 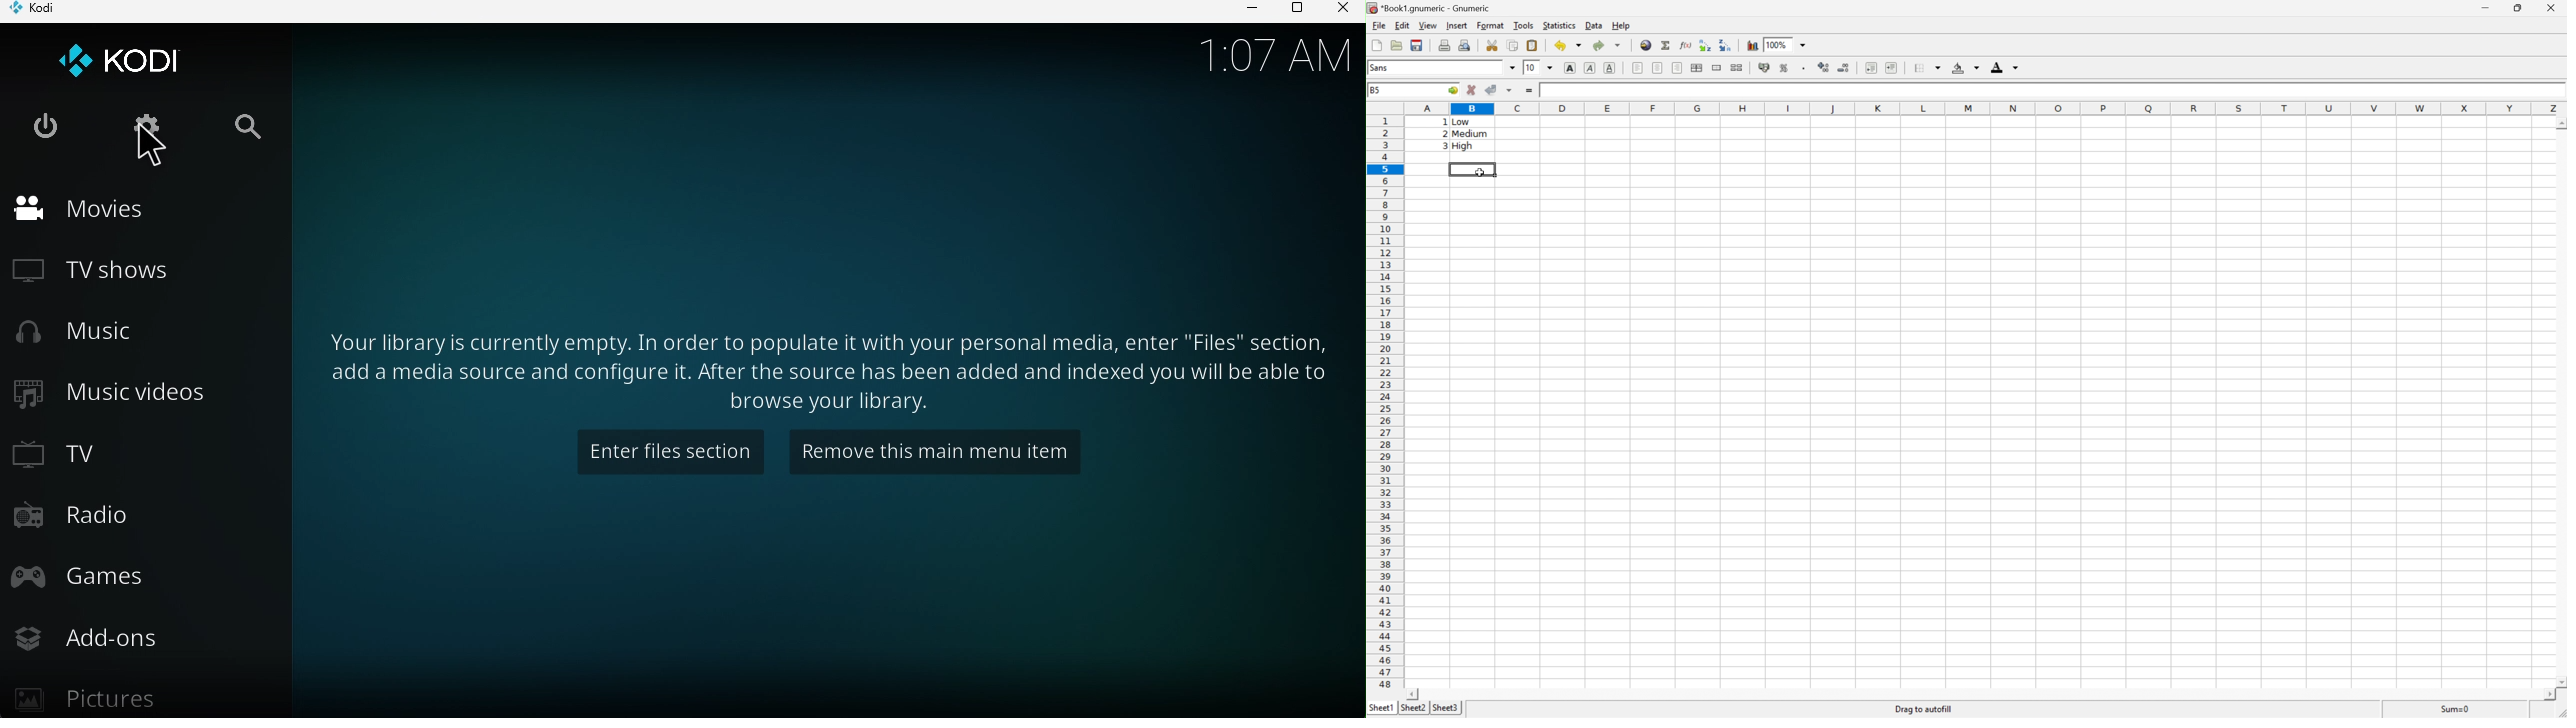 What do you see at coordinates (63, 454) in the screenshot?
I see `TV` at bounding box center [63, 454].